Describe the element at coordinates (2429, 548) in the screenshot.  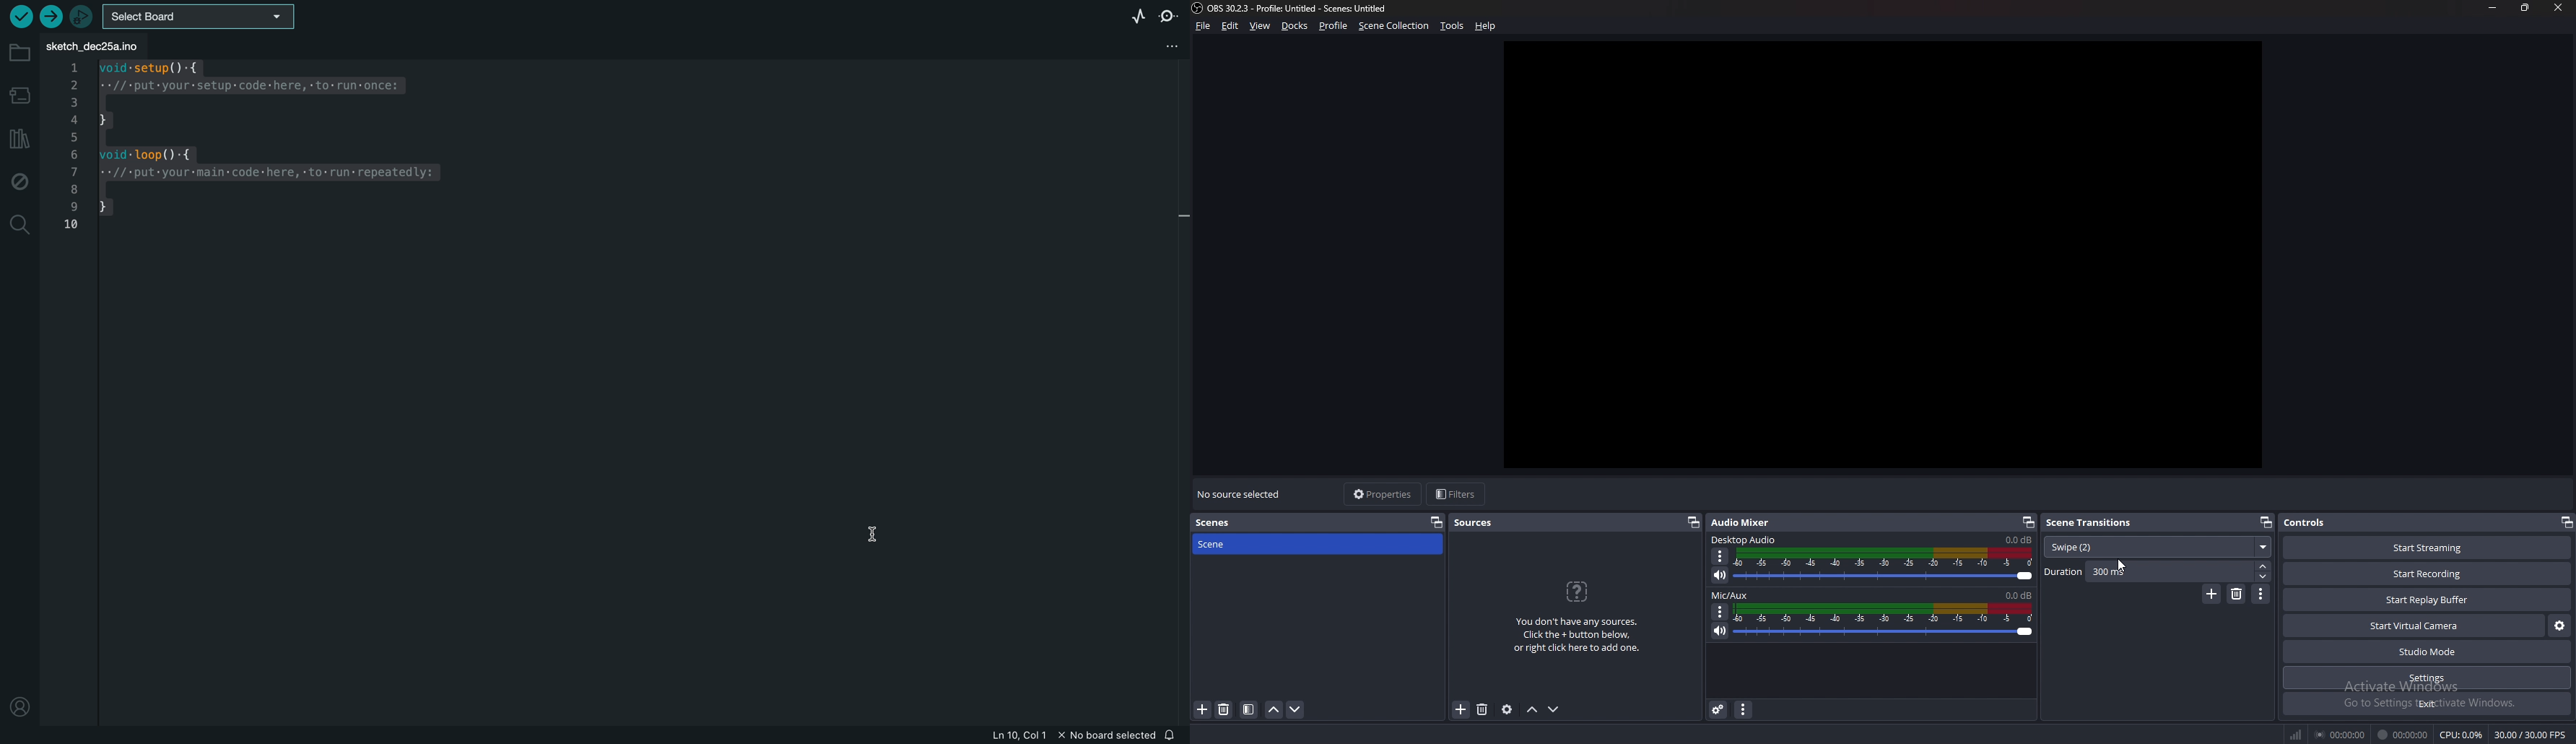
I see `start streaming` at that location.